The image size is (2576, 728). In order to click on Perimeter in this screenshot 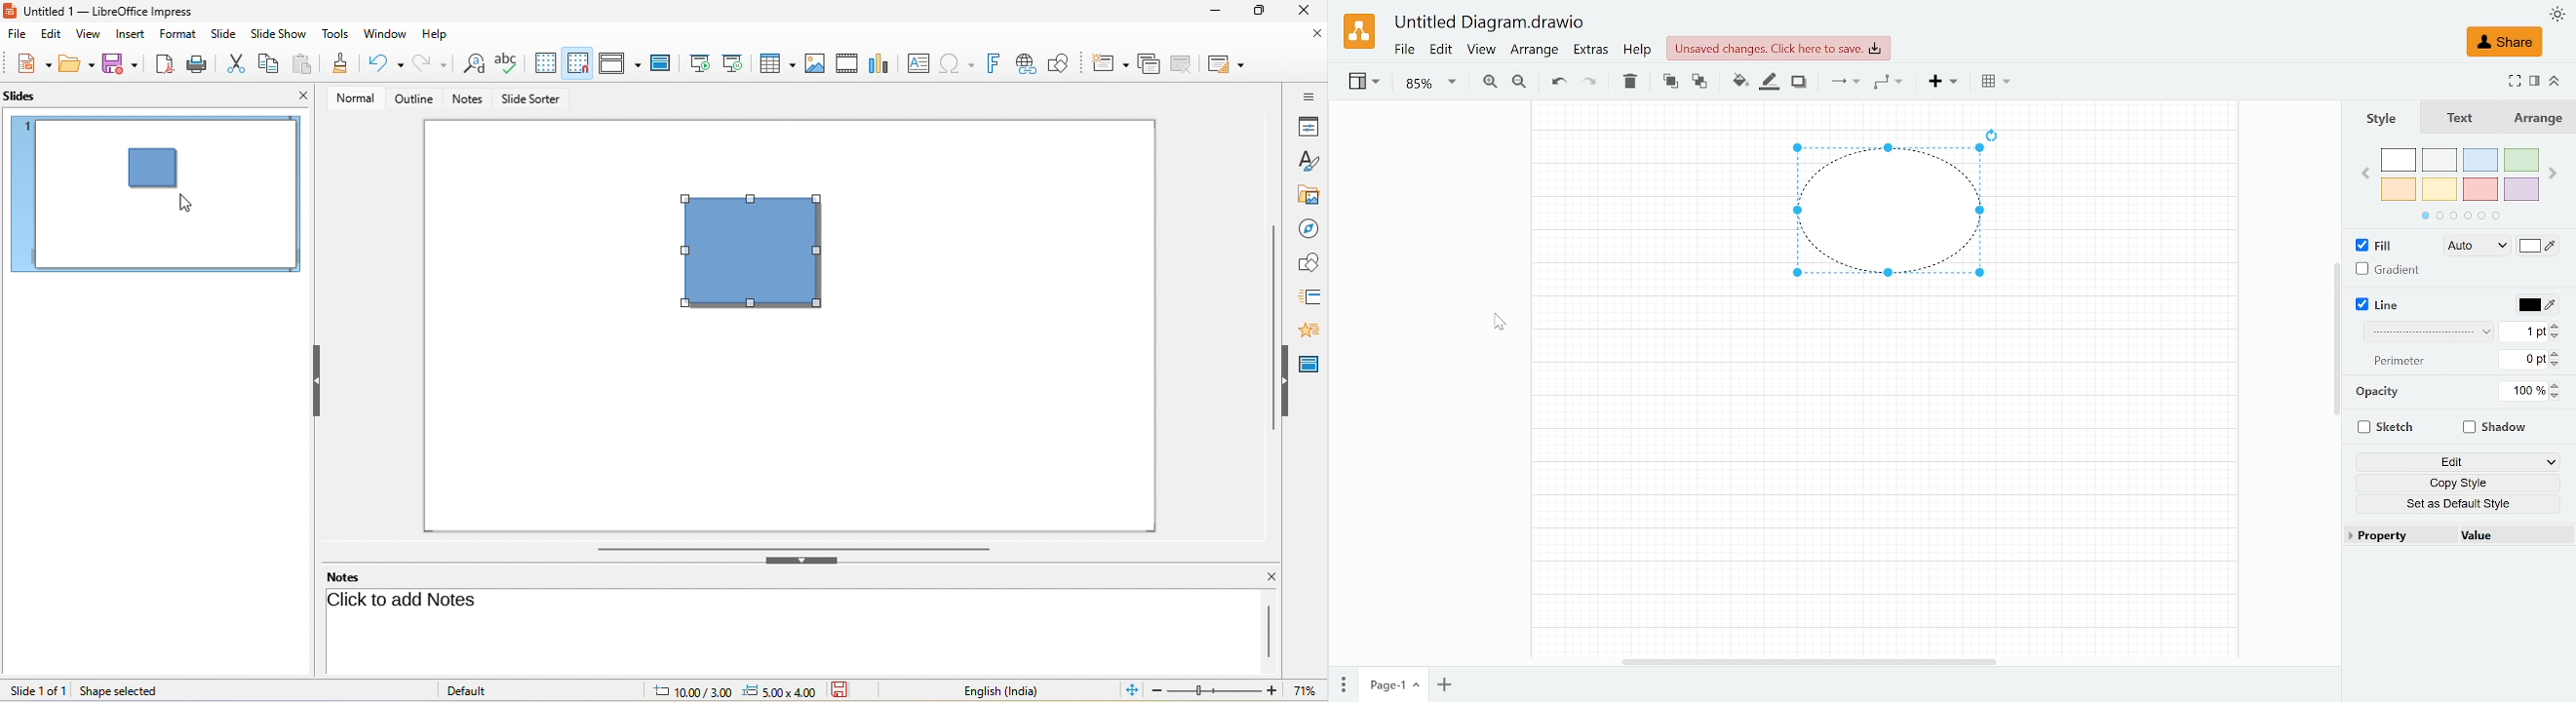, I will do `click(2400, 361)`.